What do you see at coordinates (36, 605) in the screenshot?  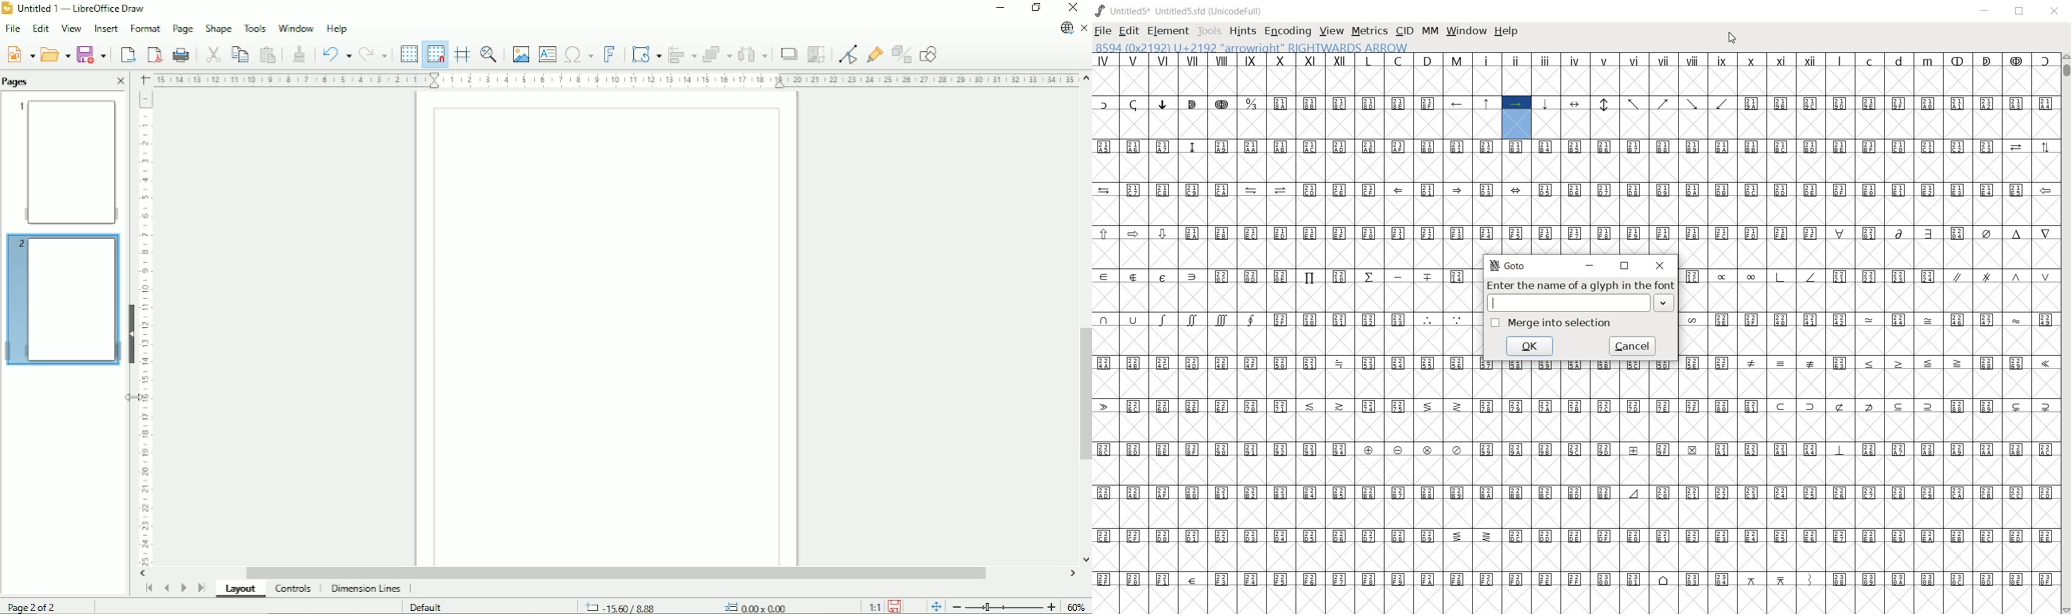 I see `Page 2 of 2` at bounding box center [36, 605].